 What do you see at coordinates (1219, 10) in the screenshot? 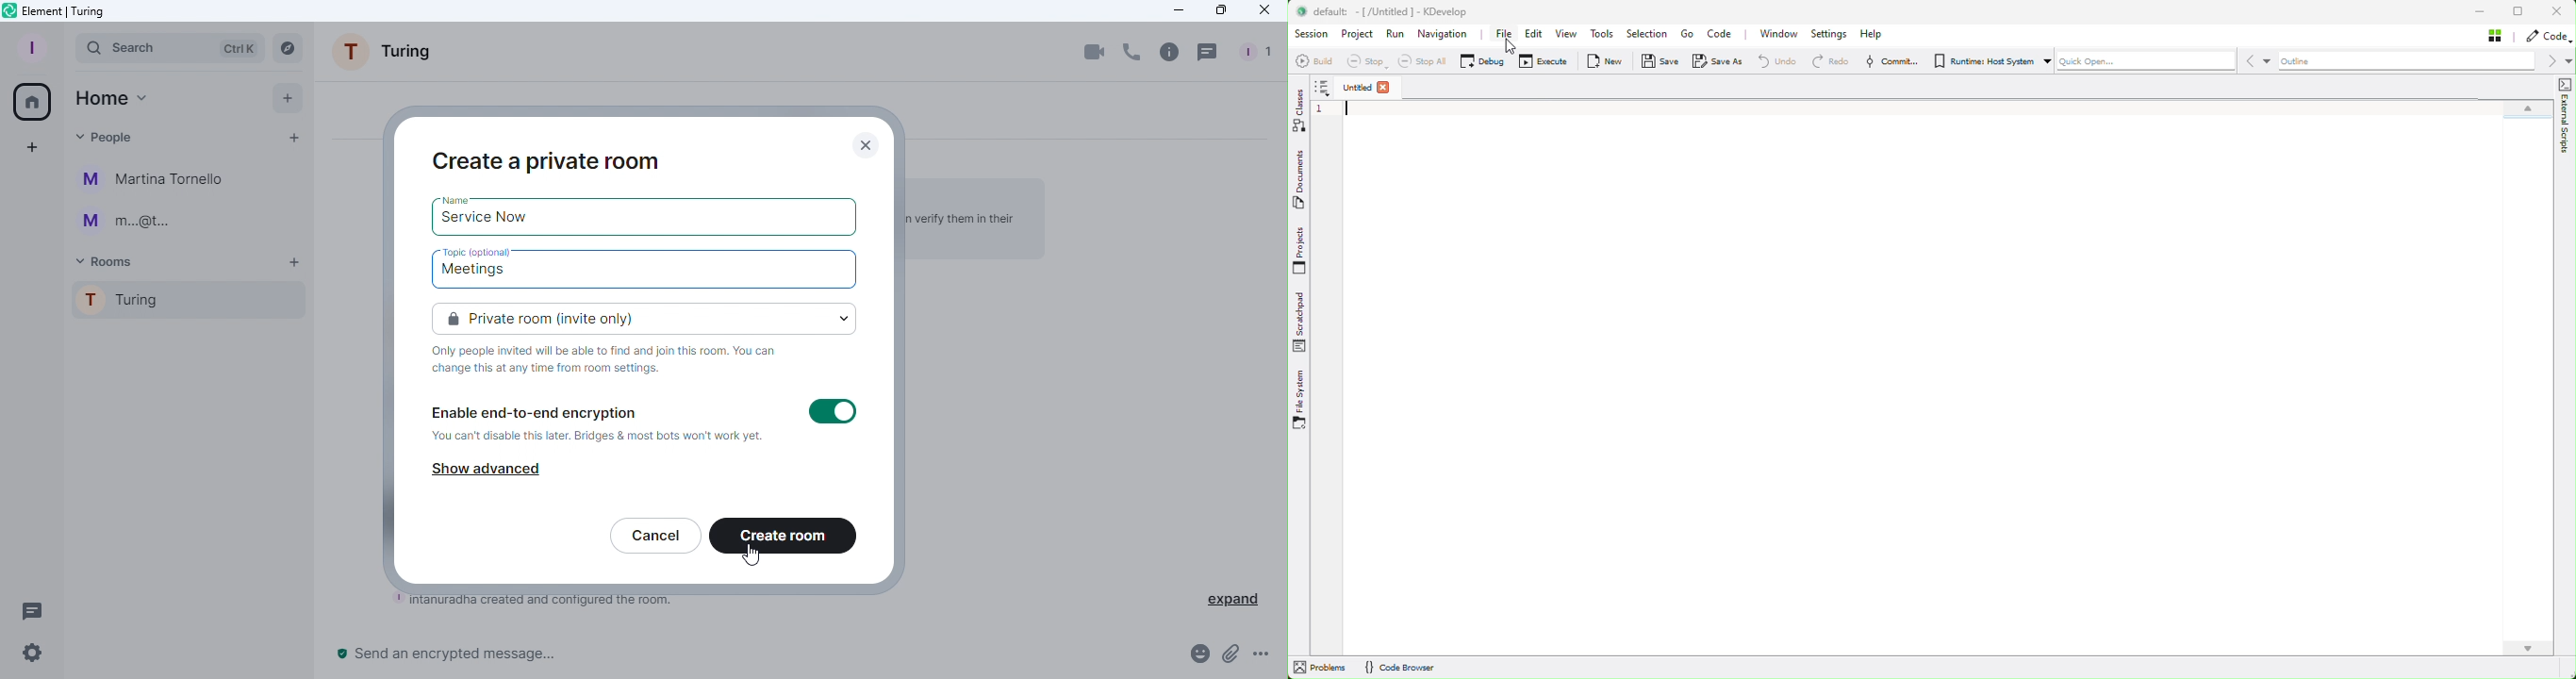
I see `Maximize` at bounding box center [1219, 10].